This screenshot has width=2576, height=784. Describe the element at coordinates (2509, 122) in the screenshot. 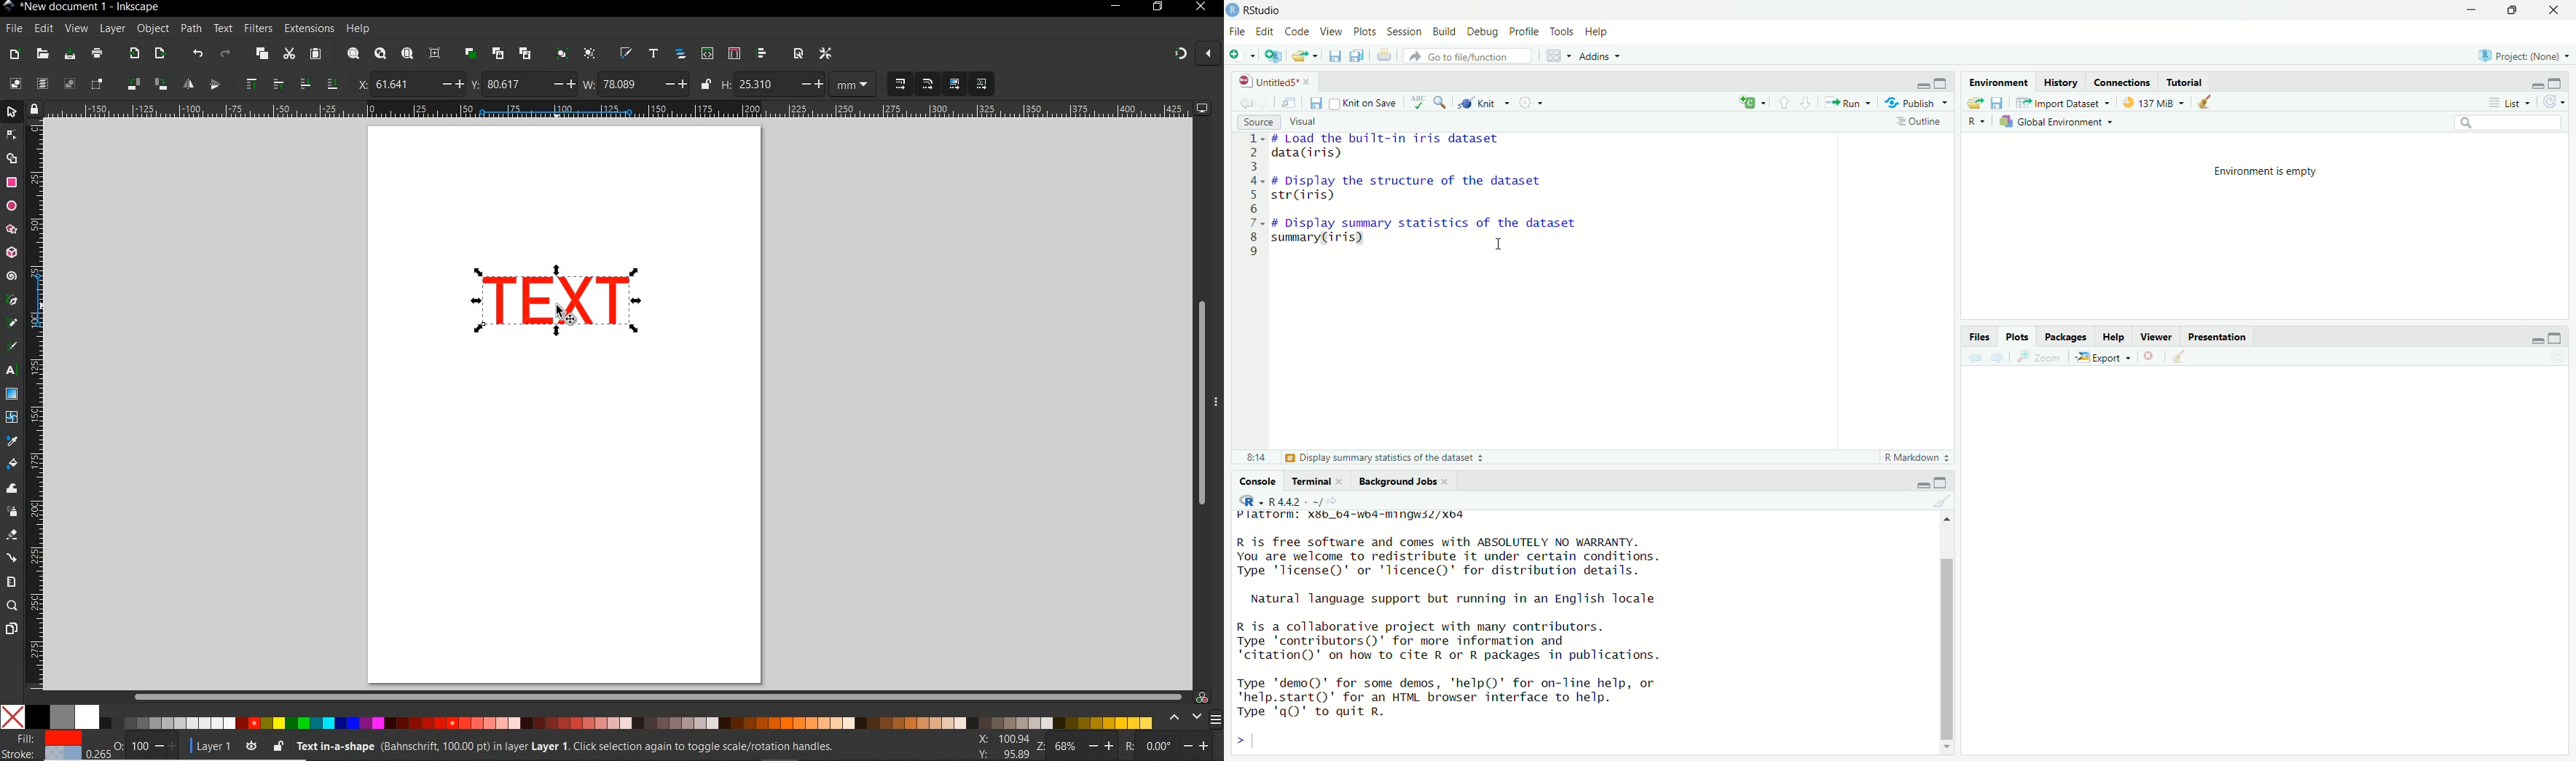

I see `Search` at that location.